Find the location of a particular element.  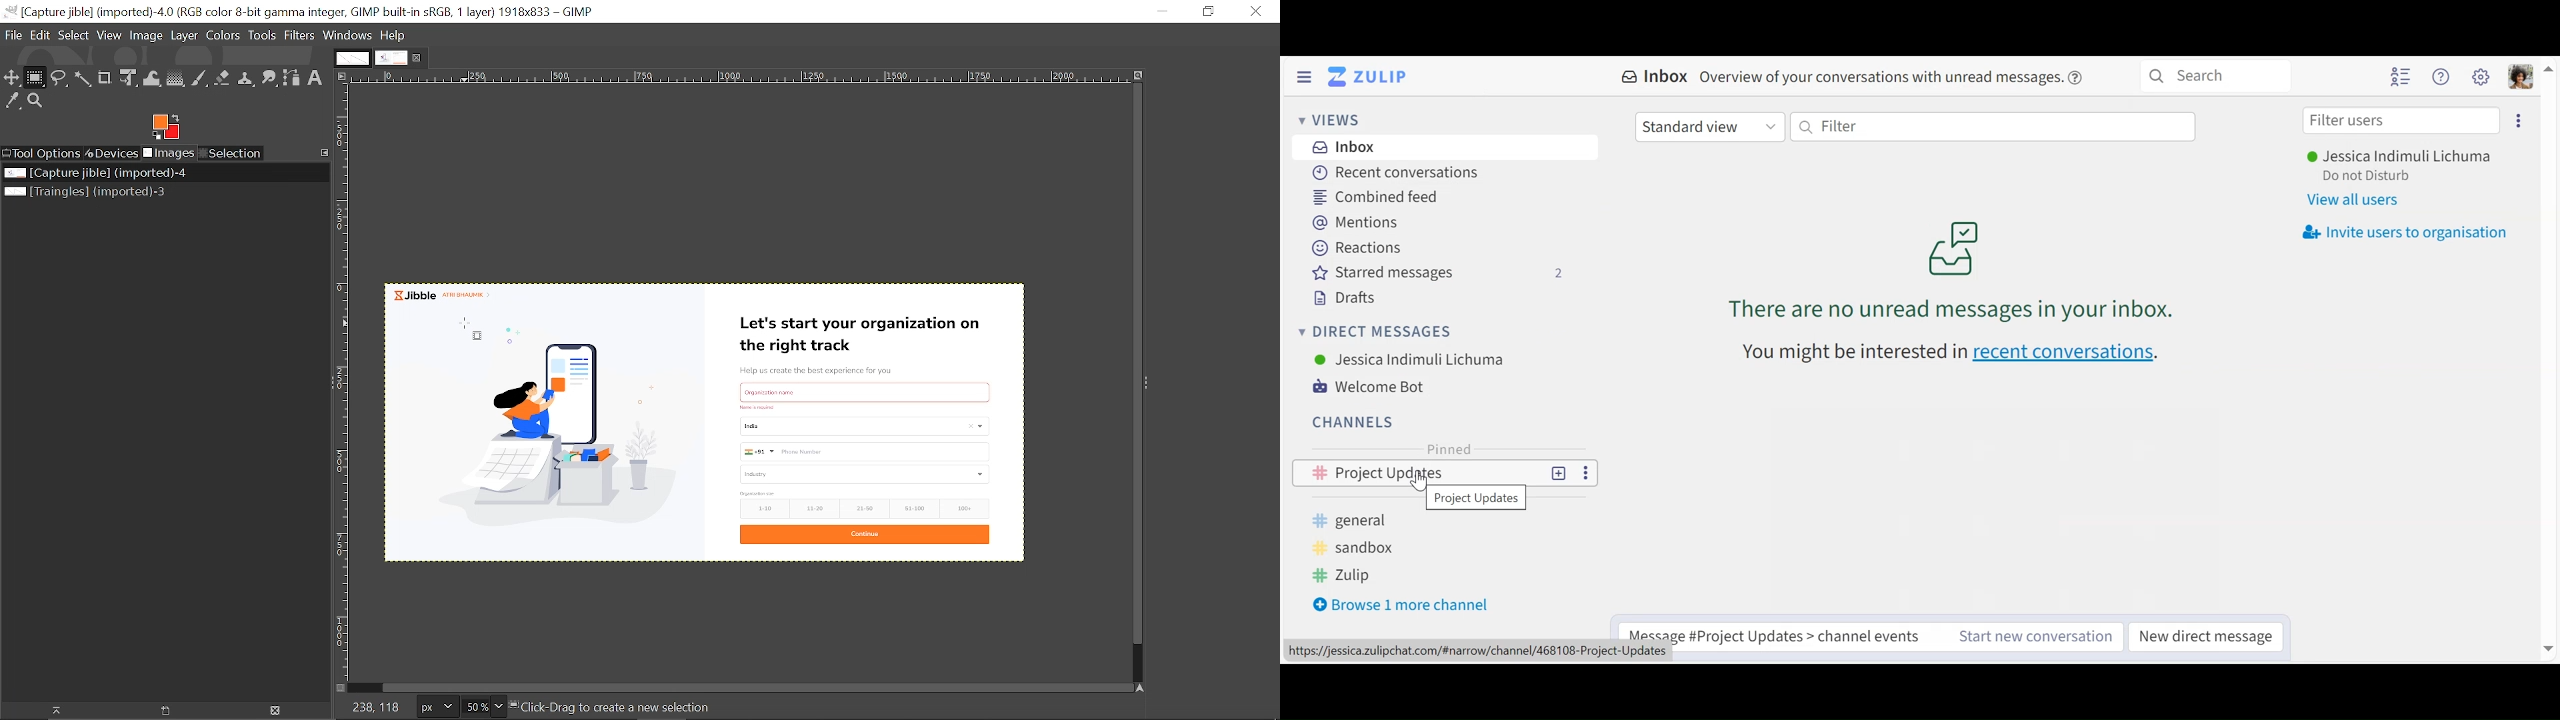

Channel name is located at coordinates (1477, 499).